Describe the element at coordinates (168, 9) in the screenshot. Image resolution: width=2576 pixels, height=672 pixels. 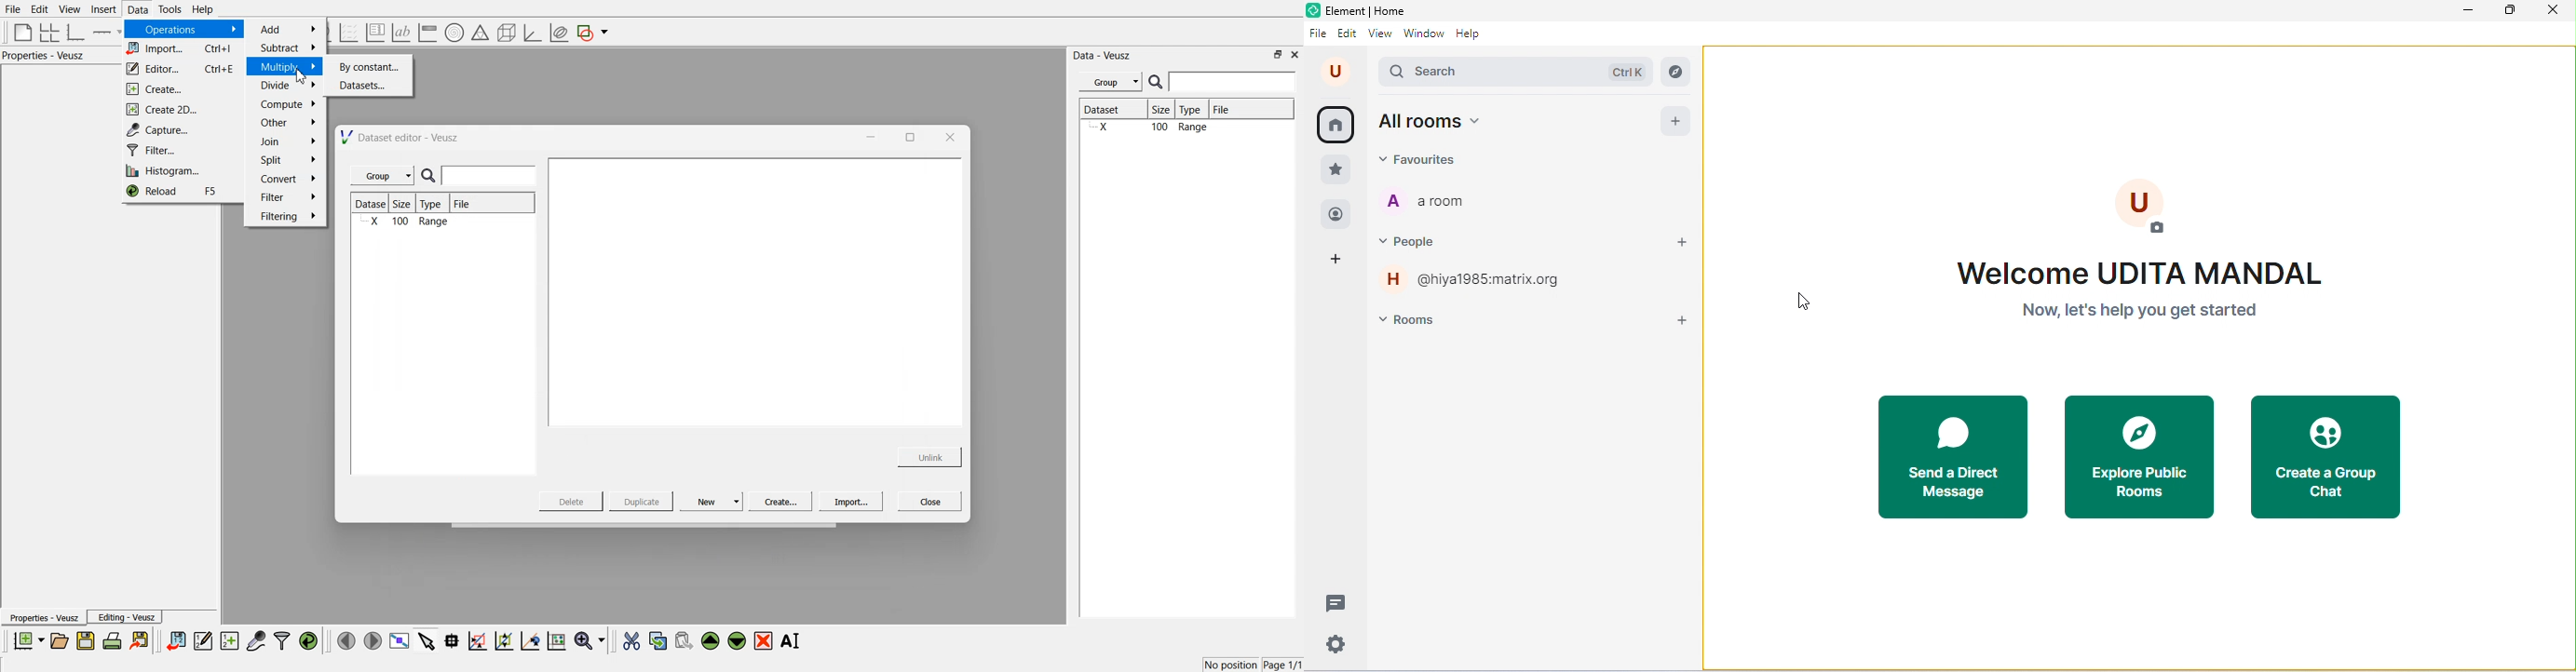
I see `Tools` at that location.